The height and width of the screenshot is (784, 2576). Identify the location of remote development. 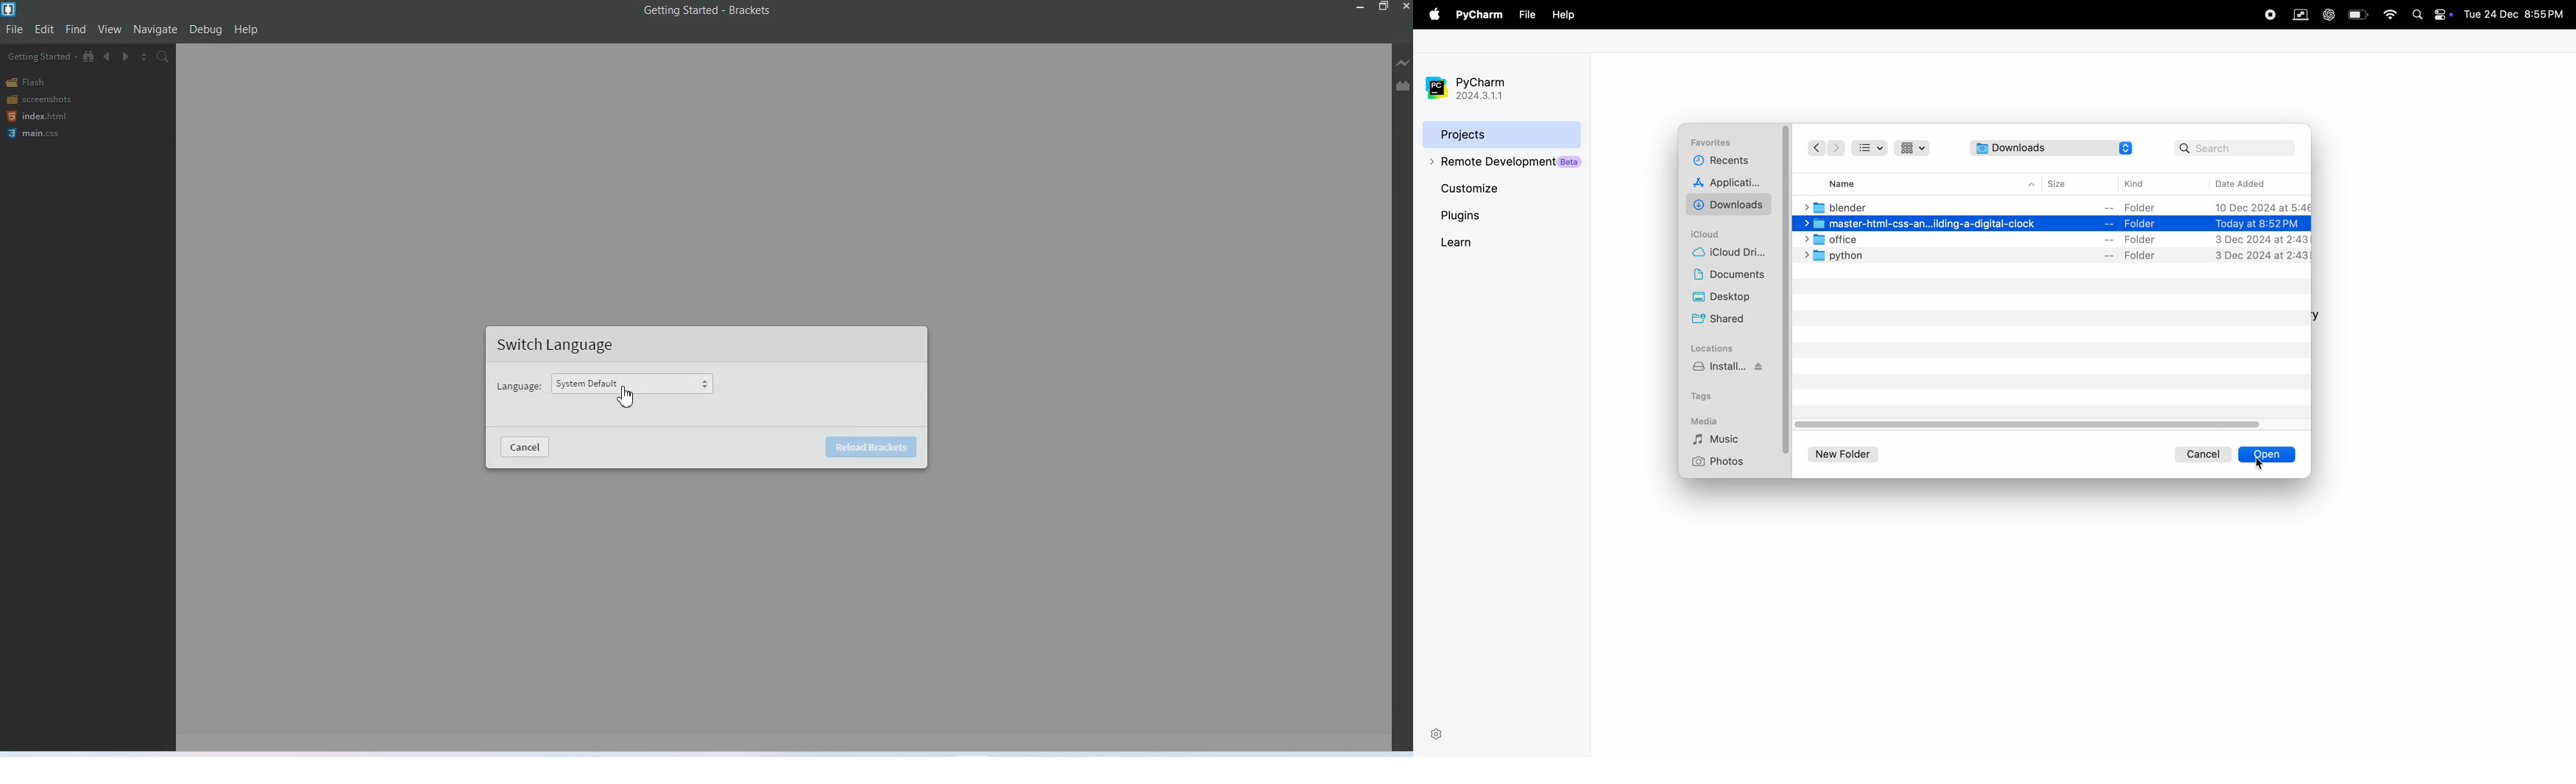
(1502, 161).